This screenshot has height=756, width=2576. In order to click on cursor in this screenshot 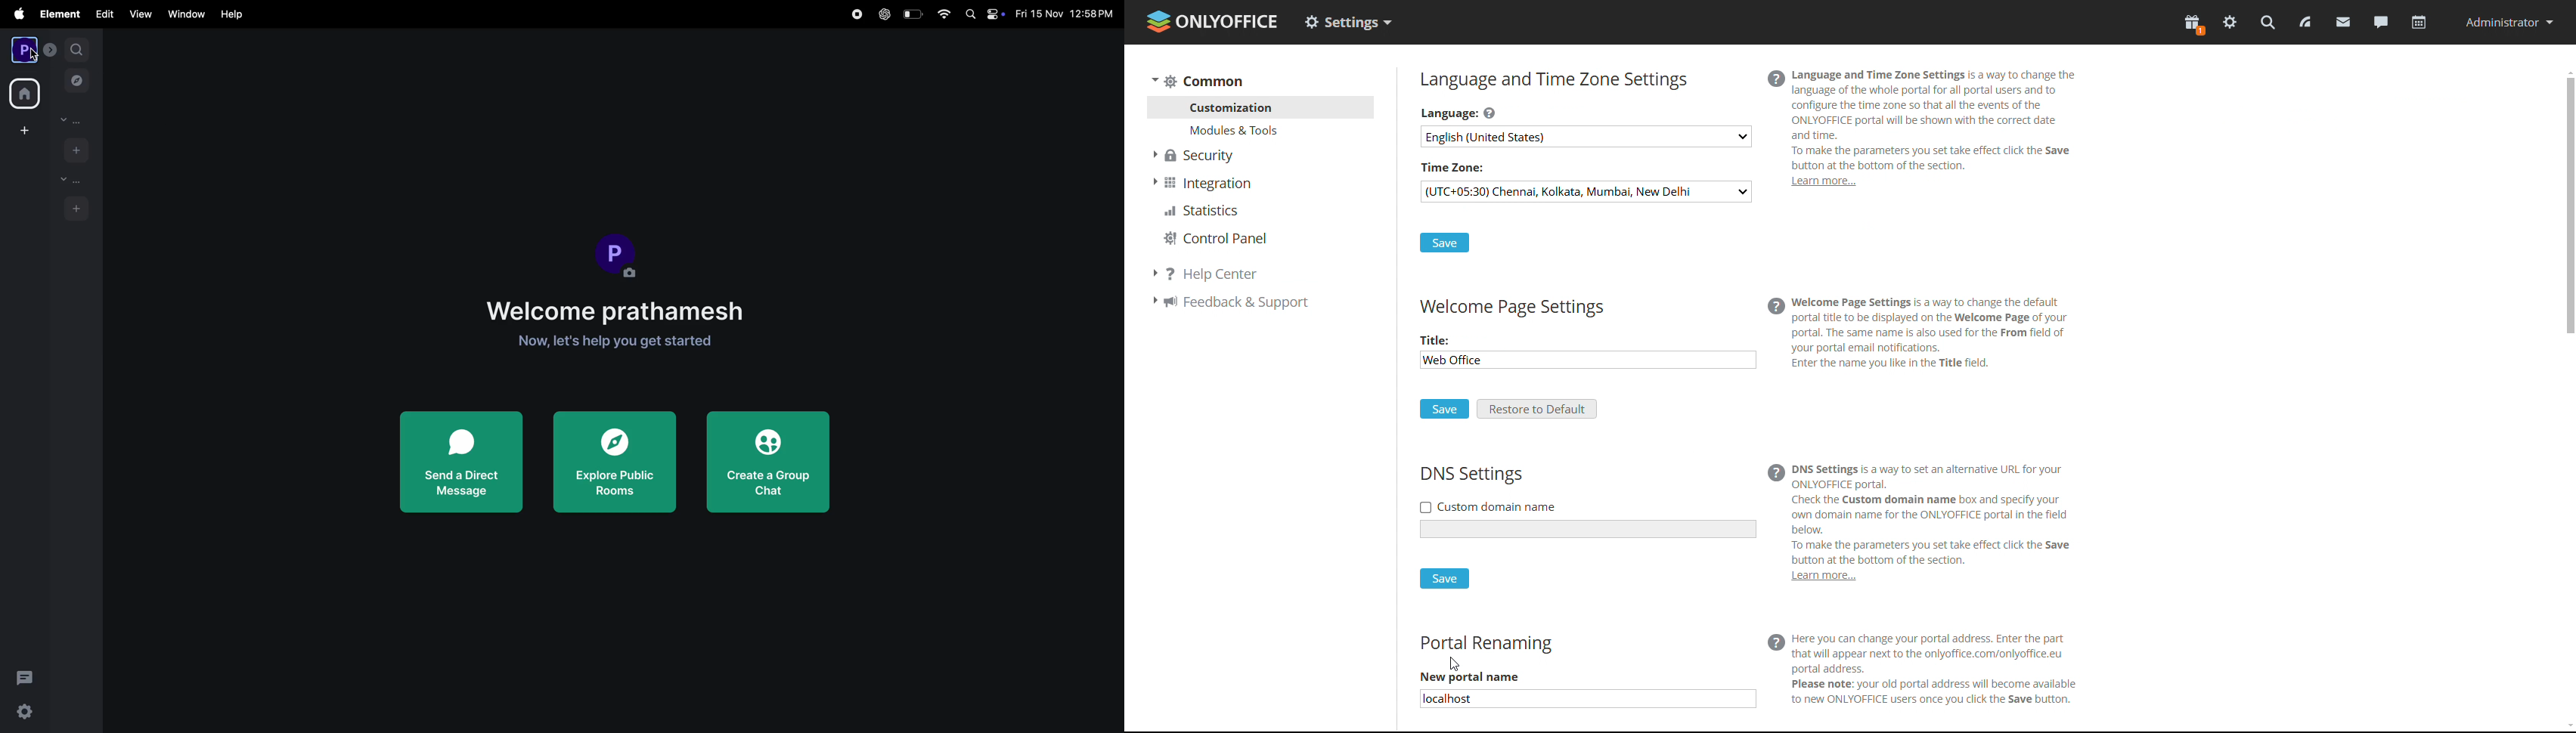, I will do `click(31, 60)`.